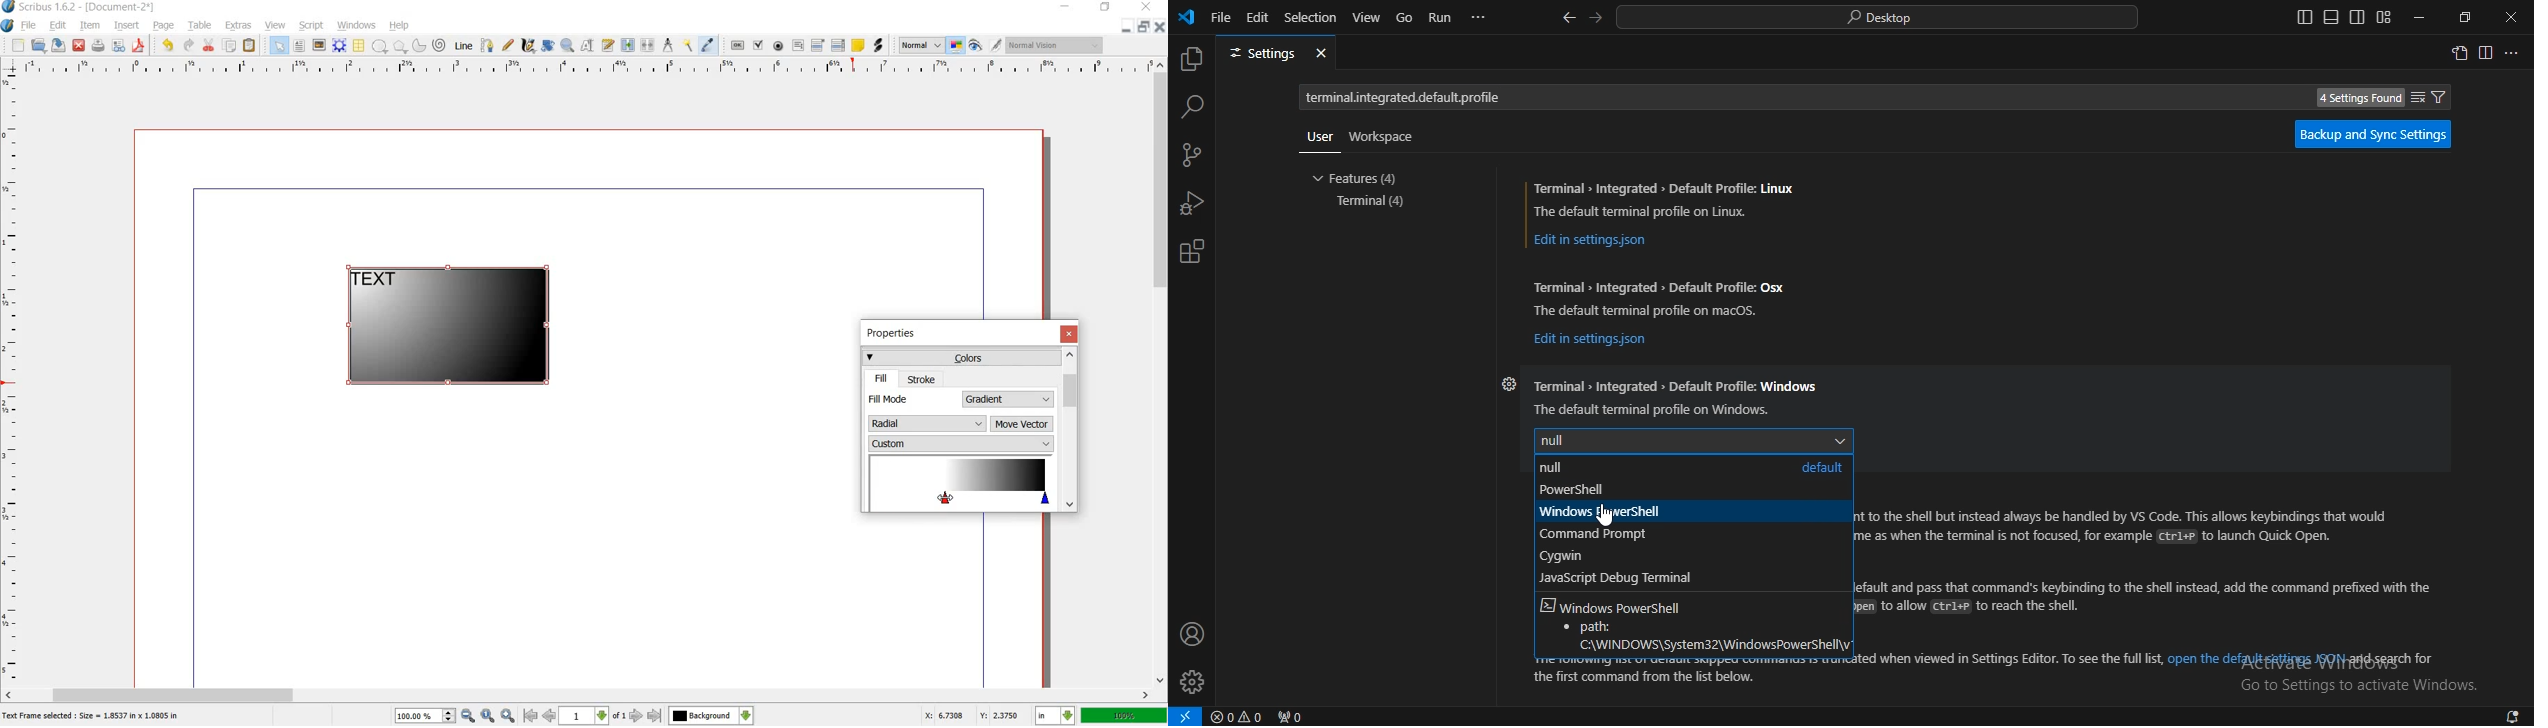 This screenshot has height=728, width=2548. What do you see at coordinates (188, 46) in the screenshot?
I see `redo` at bounding box center [188, 46].